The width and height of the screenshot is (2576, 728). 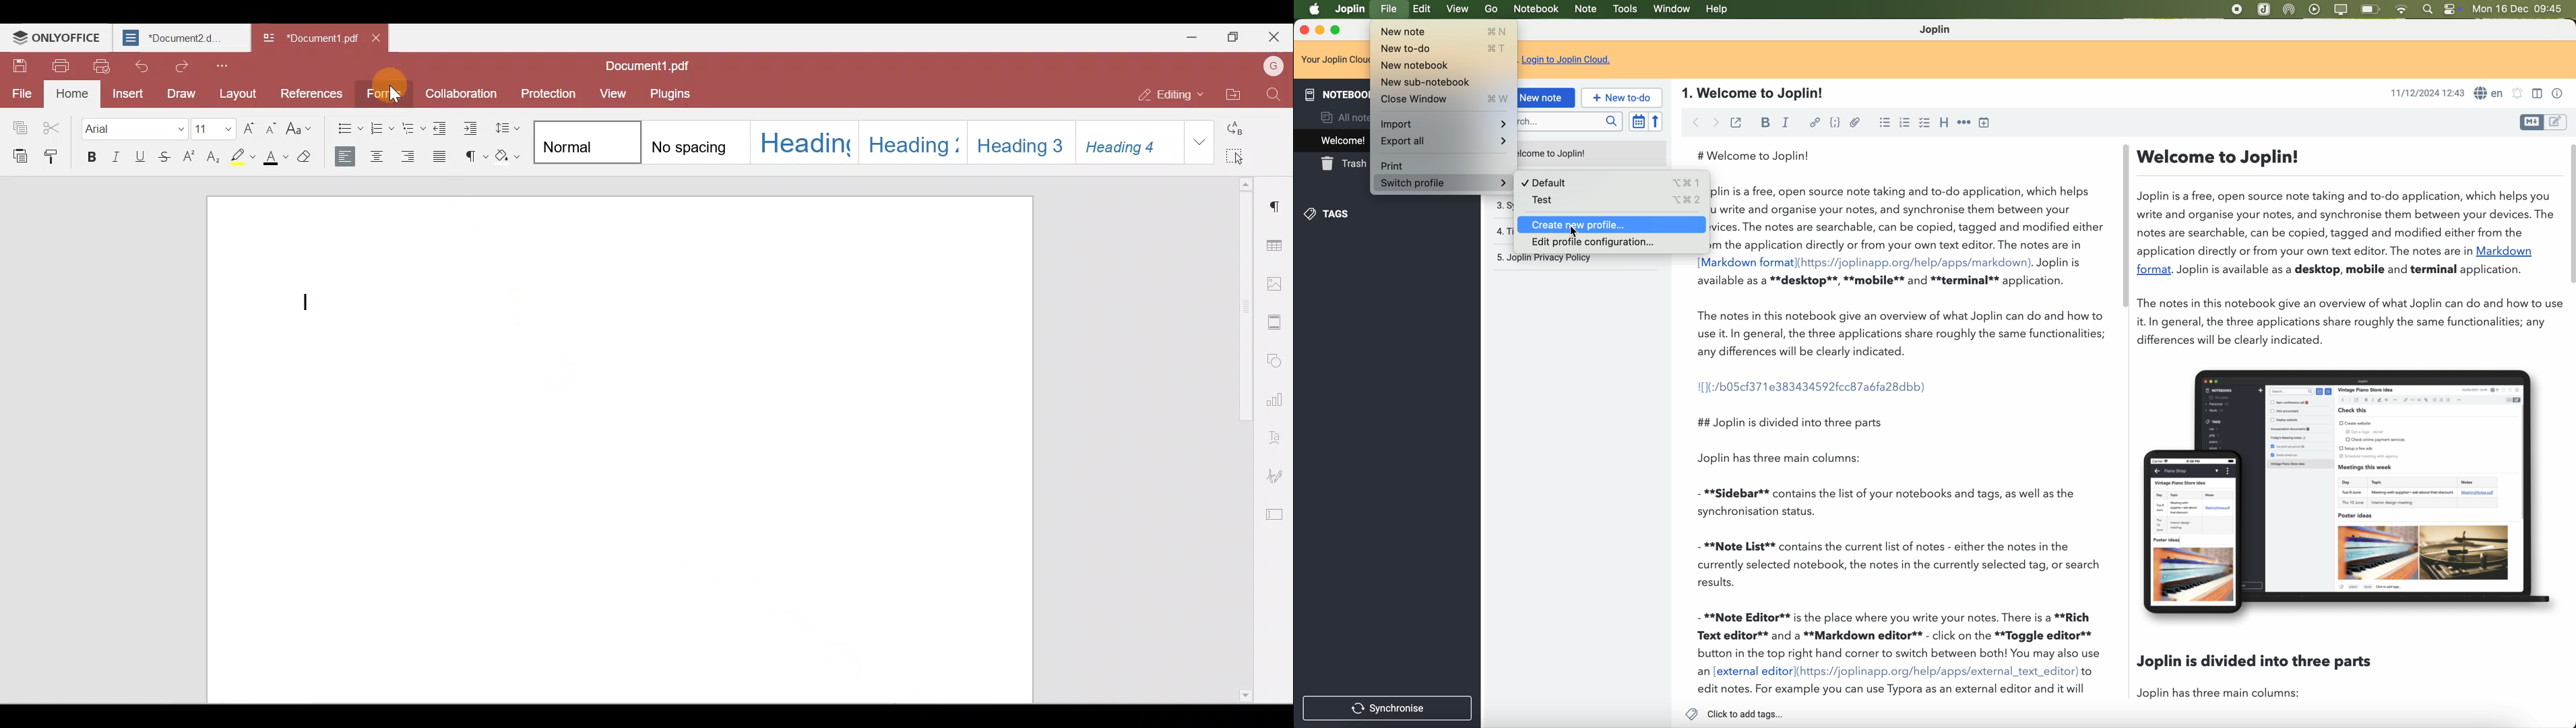 What do you see at coordinates (1275, 282) in the screenshot?
I see `Image settings` at bounding box center [1275, 282].